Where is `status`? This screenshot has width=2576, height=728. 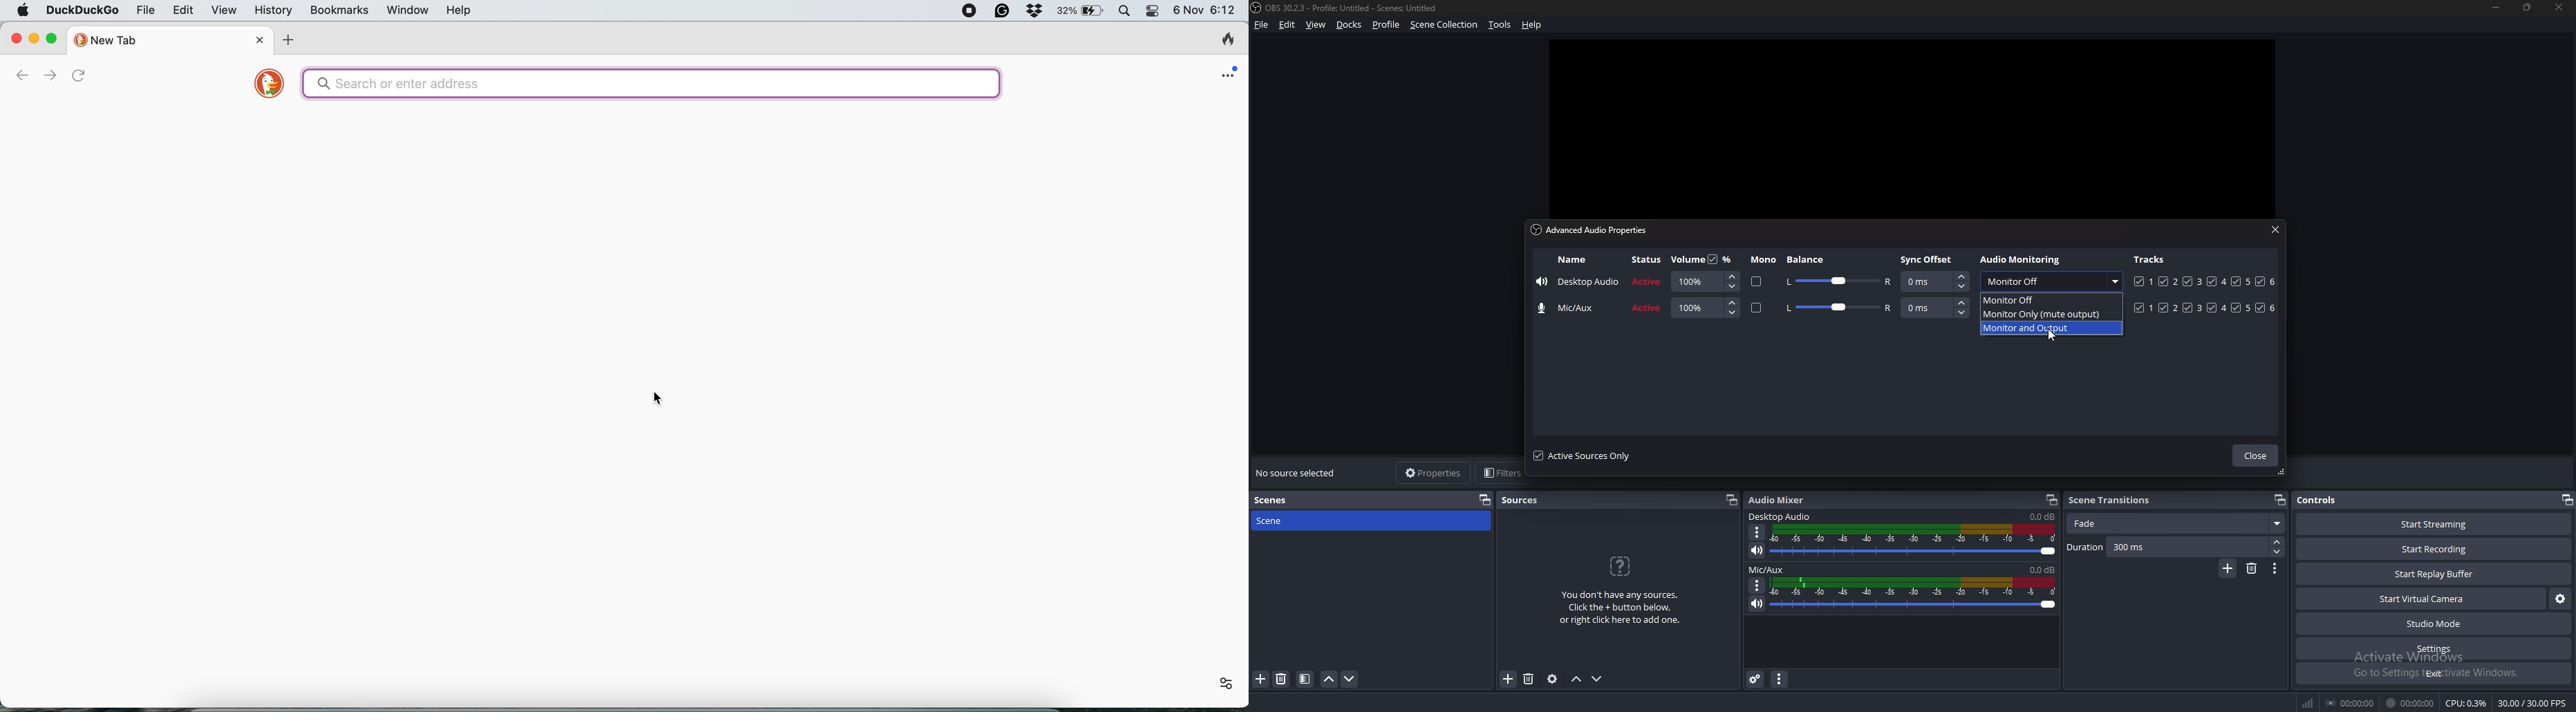
status is located at coordinates (1648, 281).